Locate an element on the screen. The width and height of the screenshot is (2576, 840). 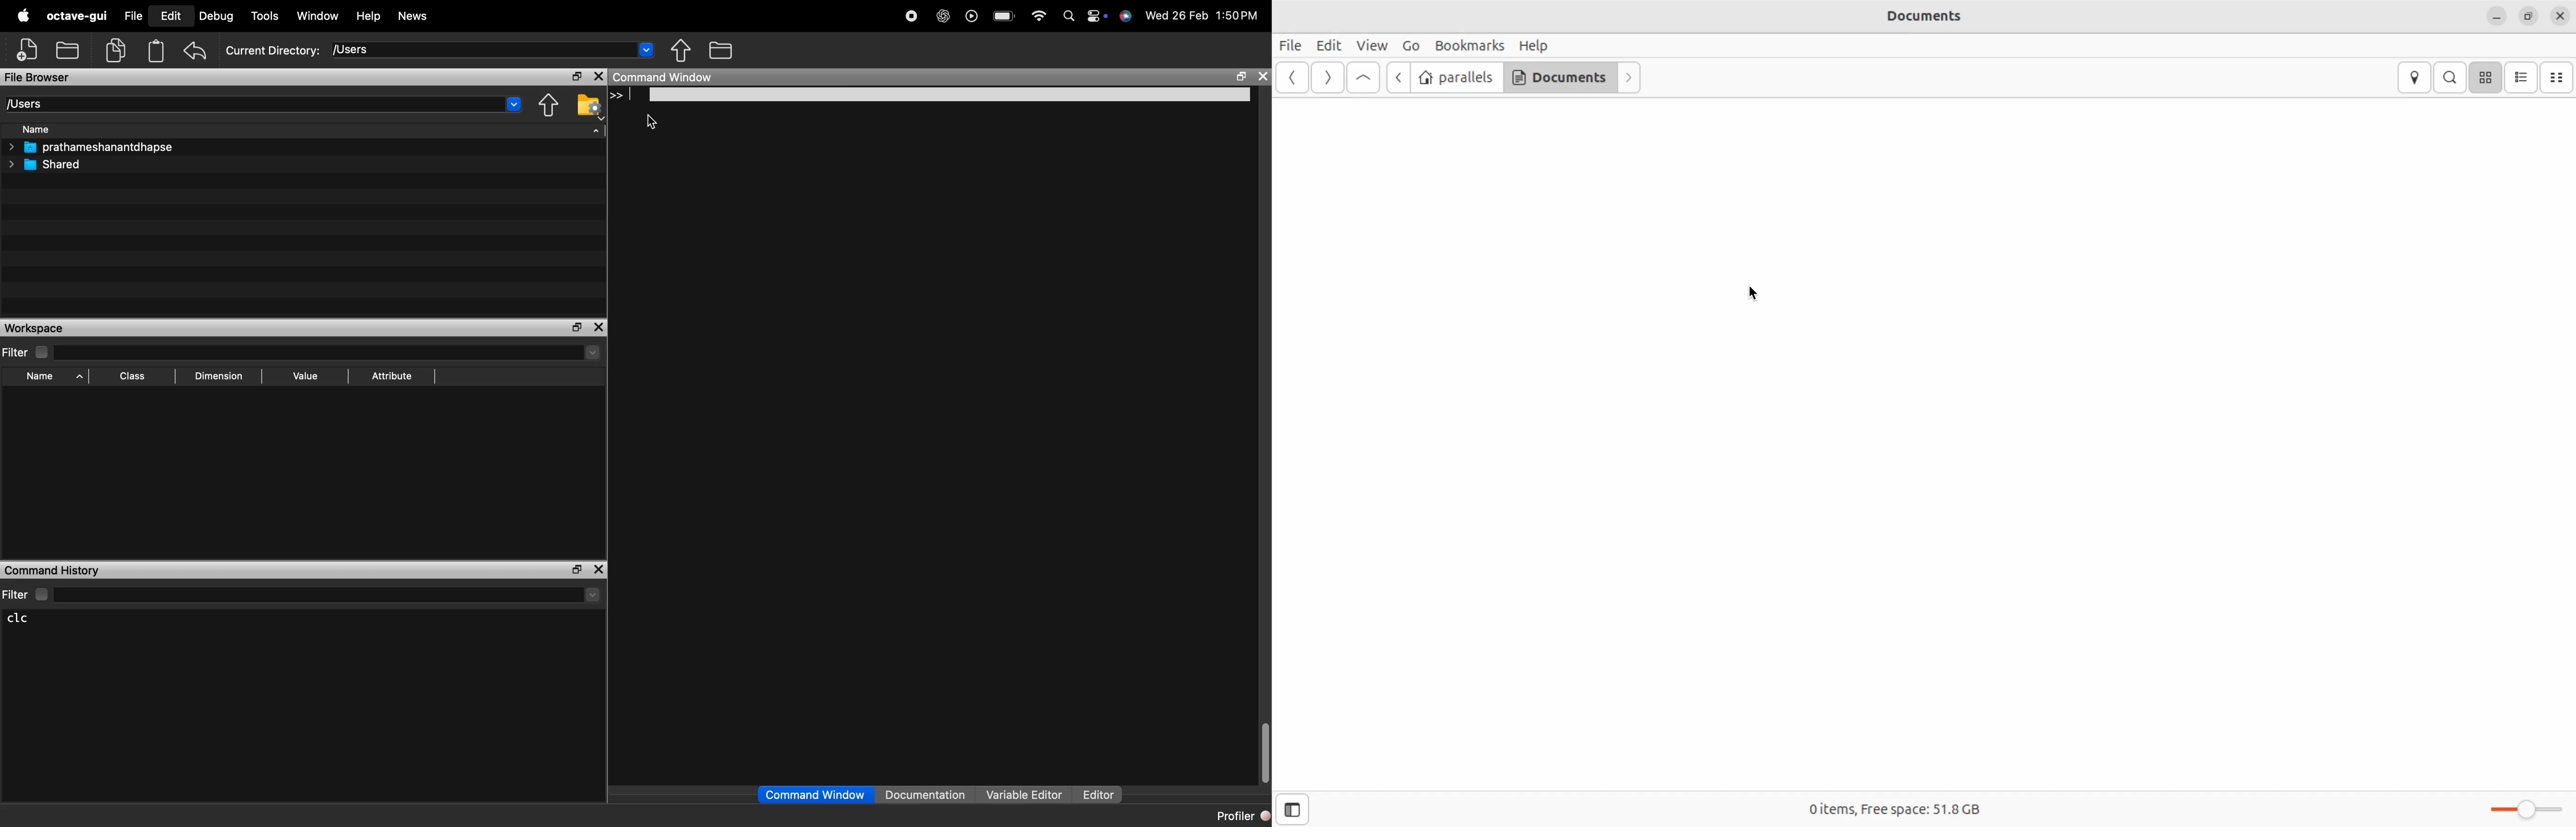
parallels is located at coordinates (1456, 78).